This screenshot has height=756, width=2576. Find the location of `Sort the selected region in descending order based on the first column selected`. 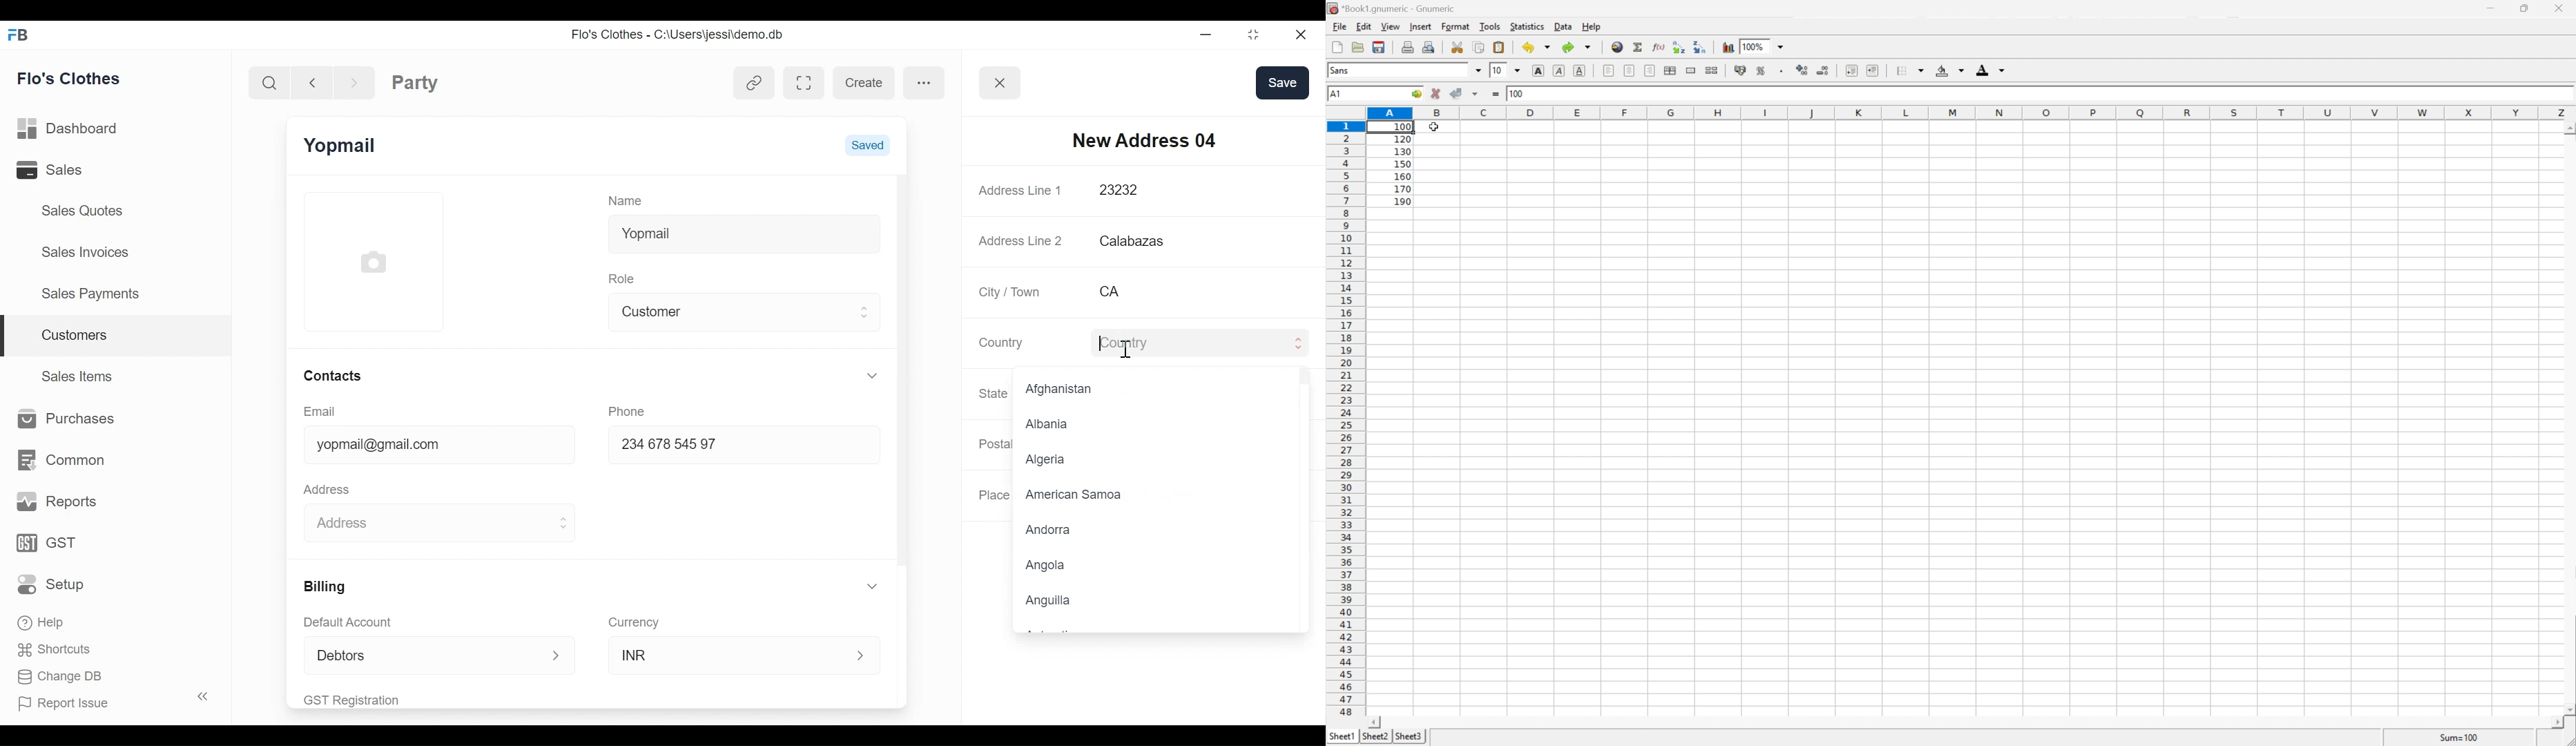

Sort the selected region in descending order based on the first column selected is located at coordinates (1701, 47).